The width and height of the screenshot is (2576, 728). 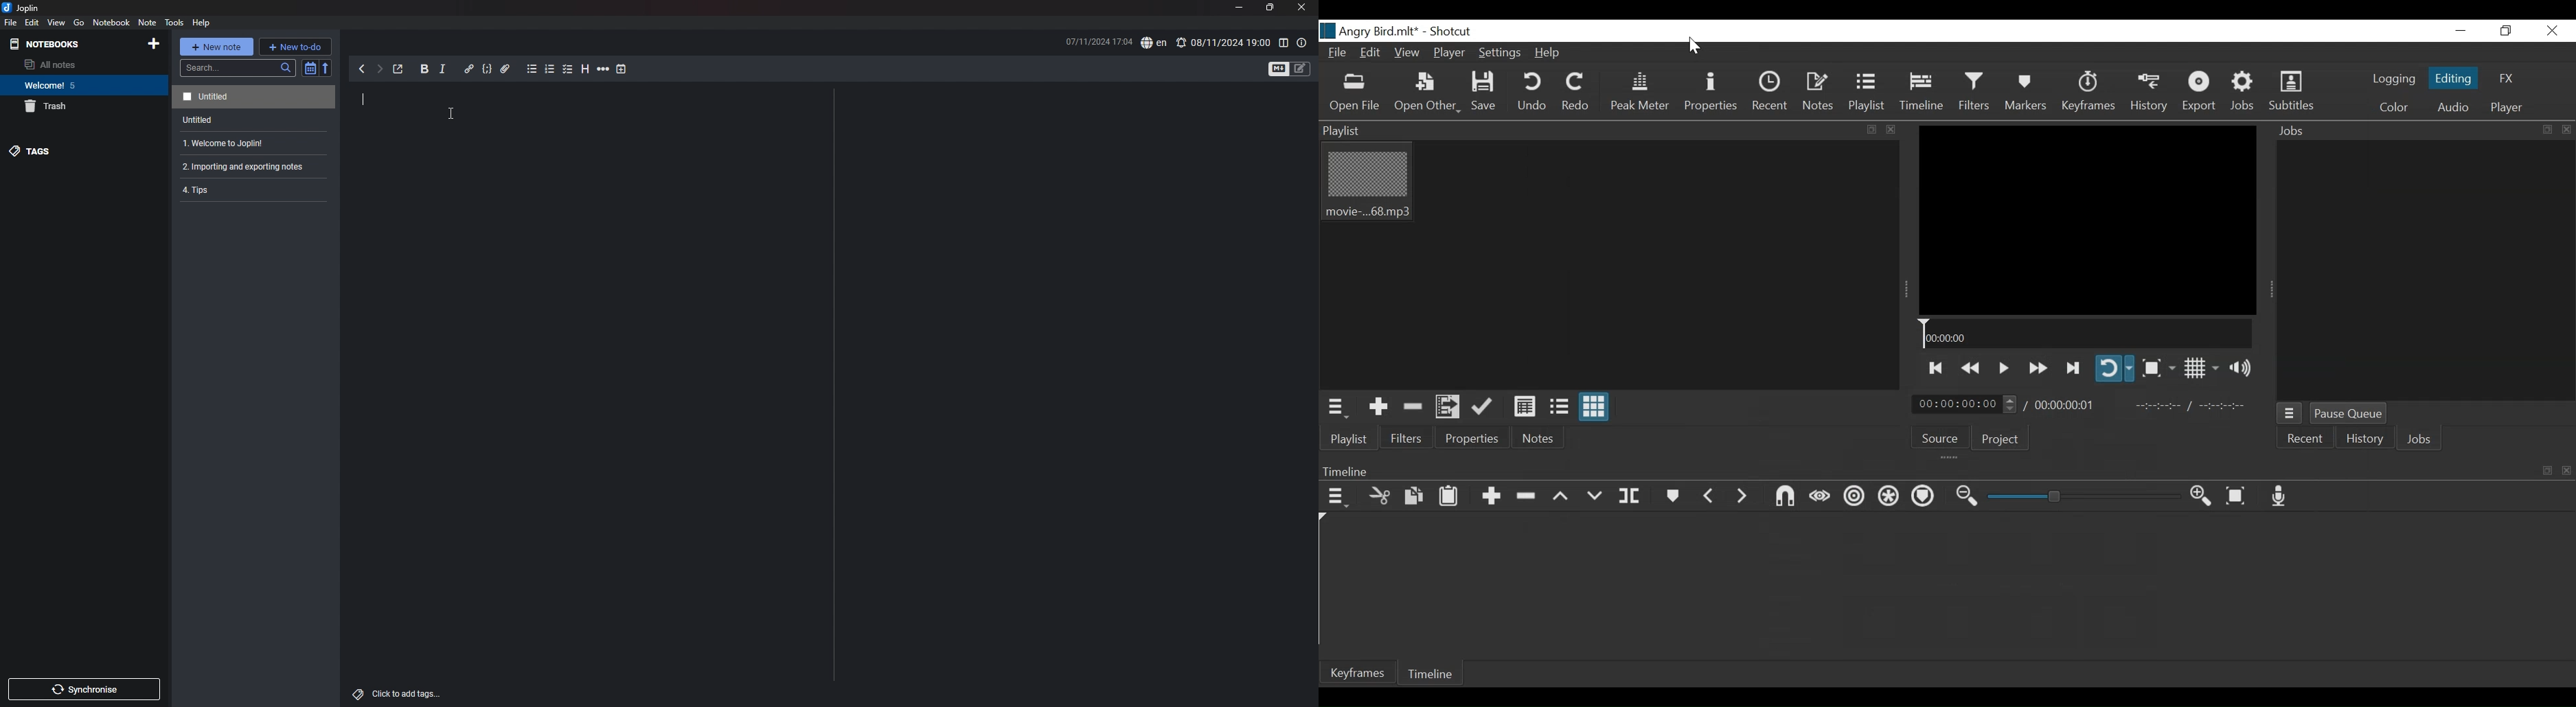 What do you see at coordinates (147, 23) in the screenshot?
I see `note` at bounding box center [147, 23].